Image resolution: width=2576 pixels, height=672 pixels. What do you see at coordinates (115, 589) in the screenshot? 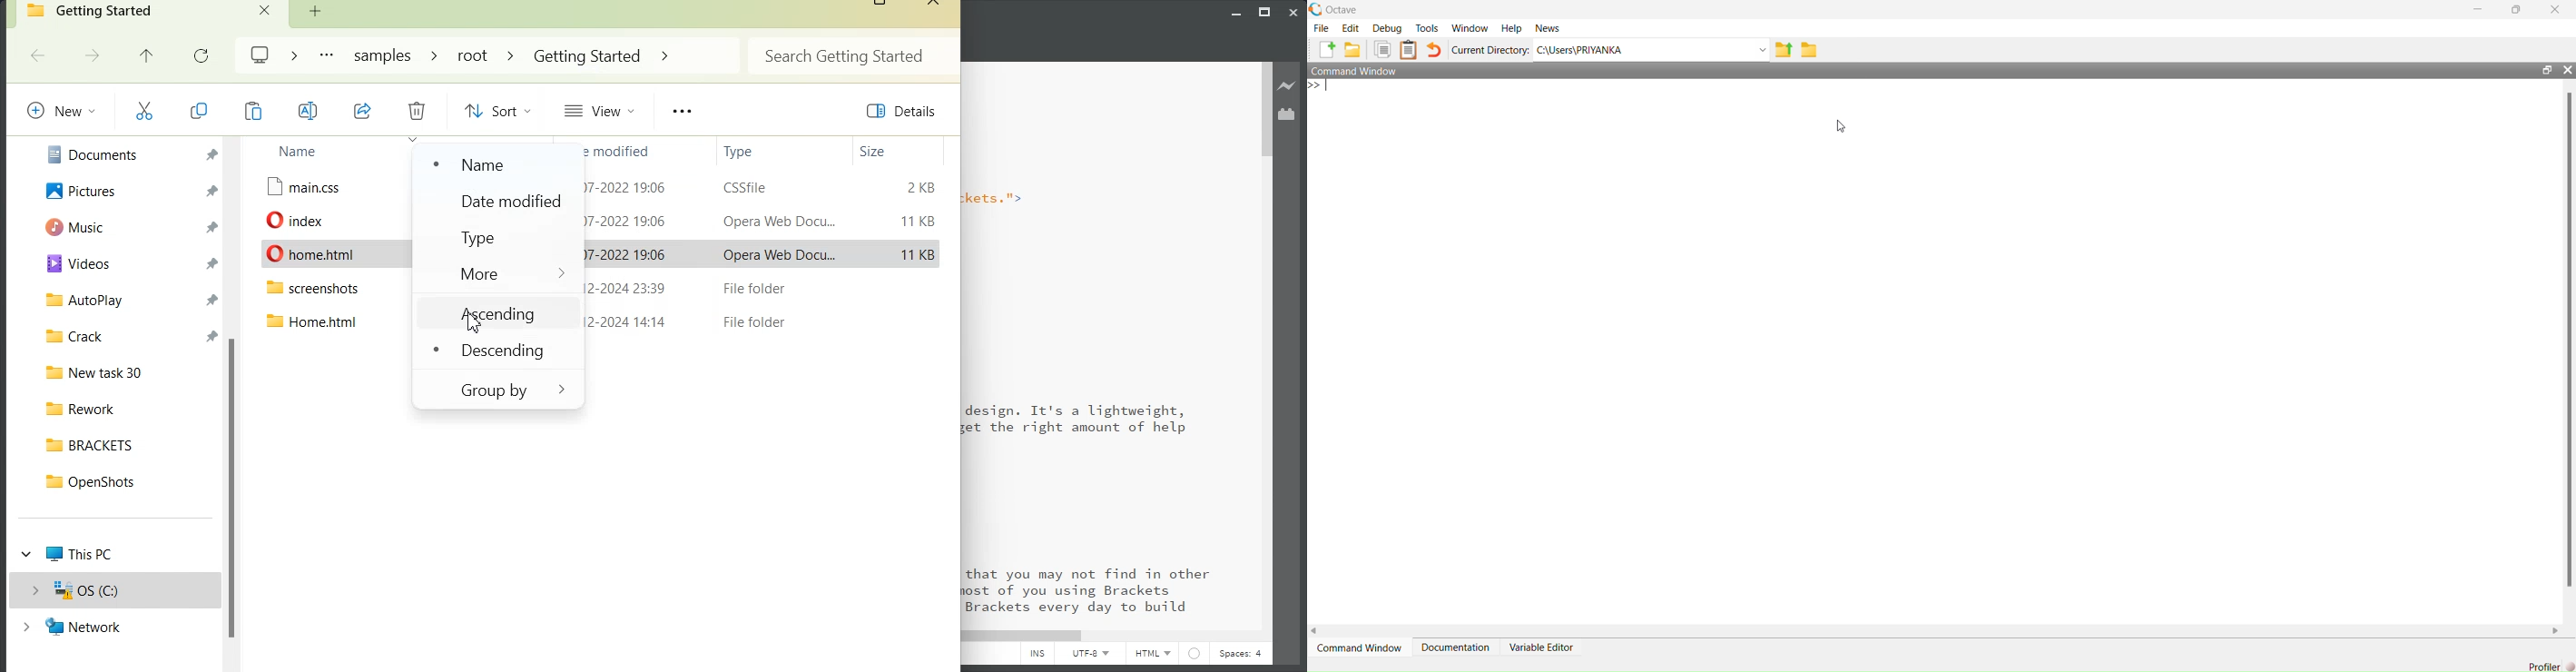
I see `OS(C:)` at bounding box center [115, 589].